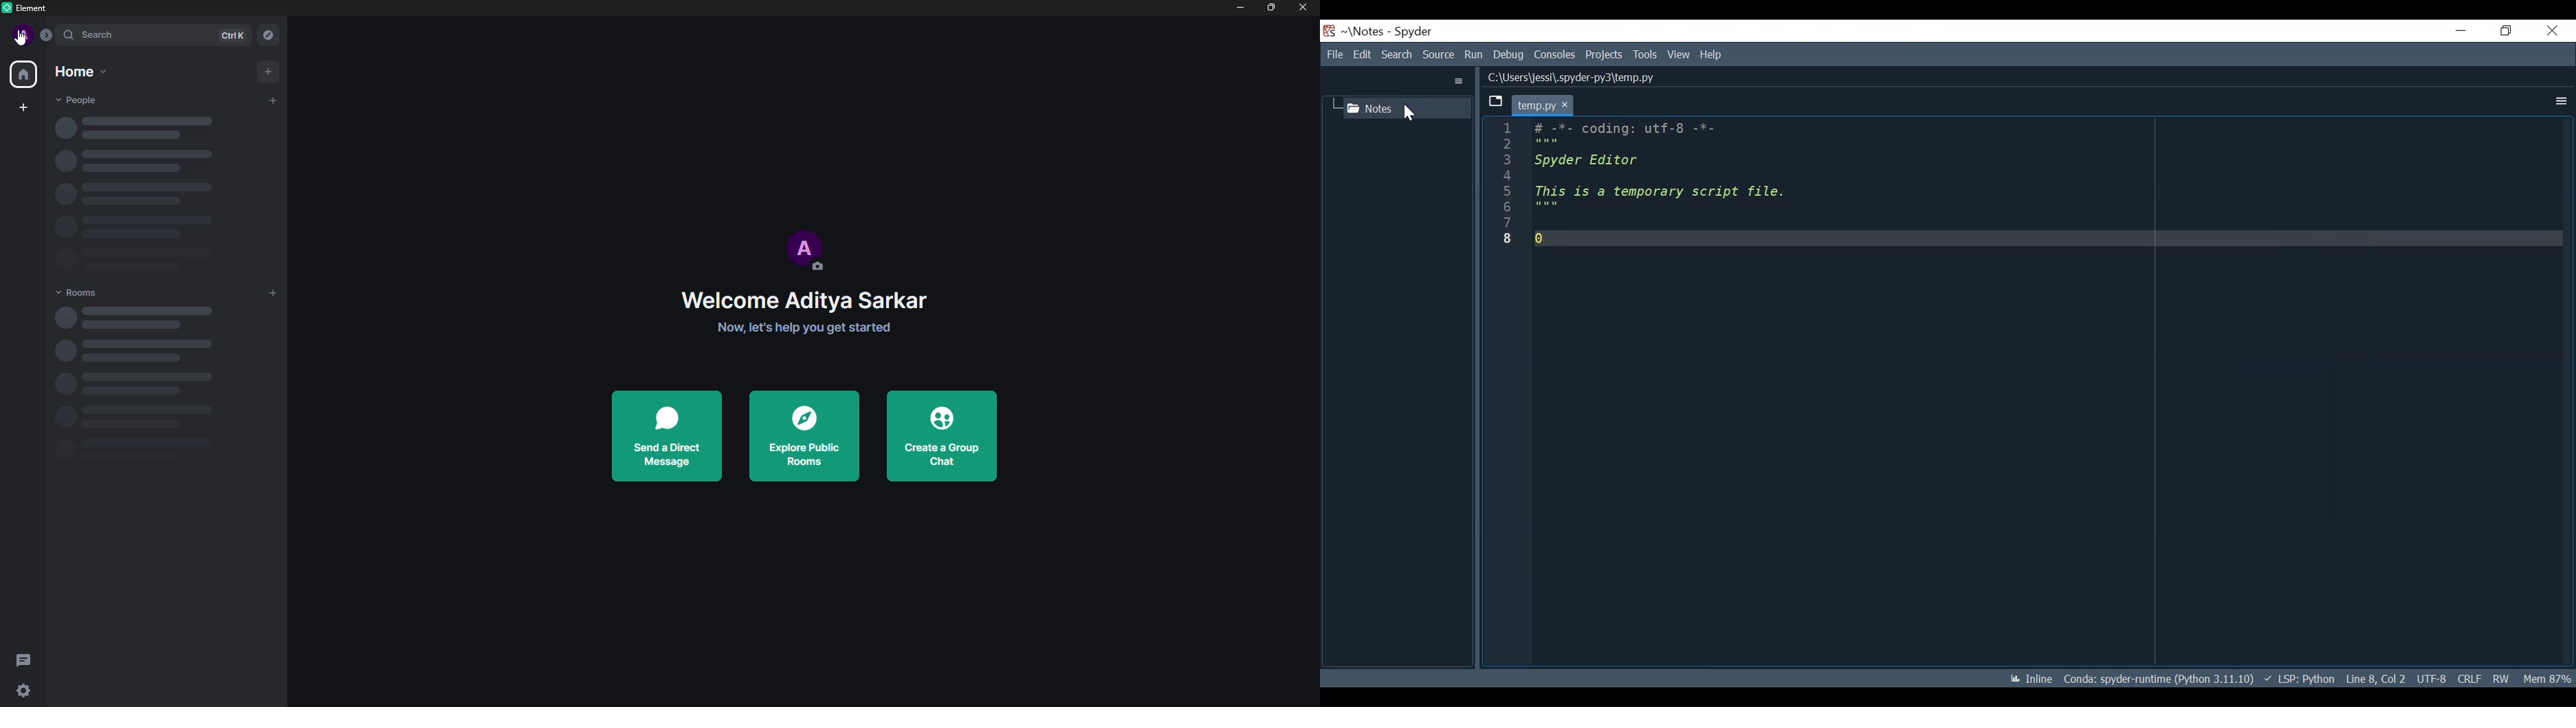 The image size is (2576, 728). What do you see at coordinates (943, 437) in the screenshot?
I see `create a group chat` at bounding box center [943, 437].